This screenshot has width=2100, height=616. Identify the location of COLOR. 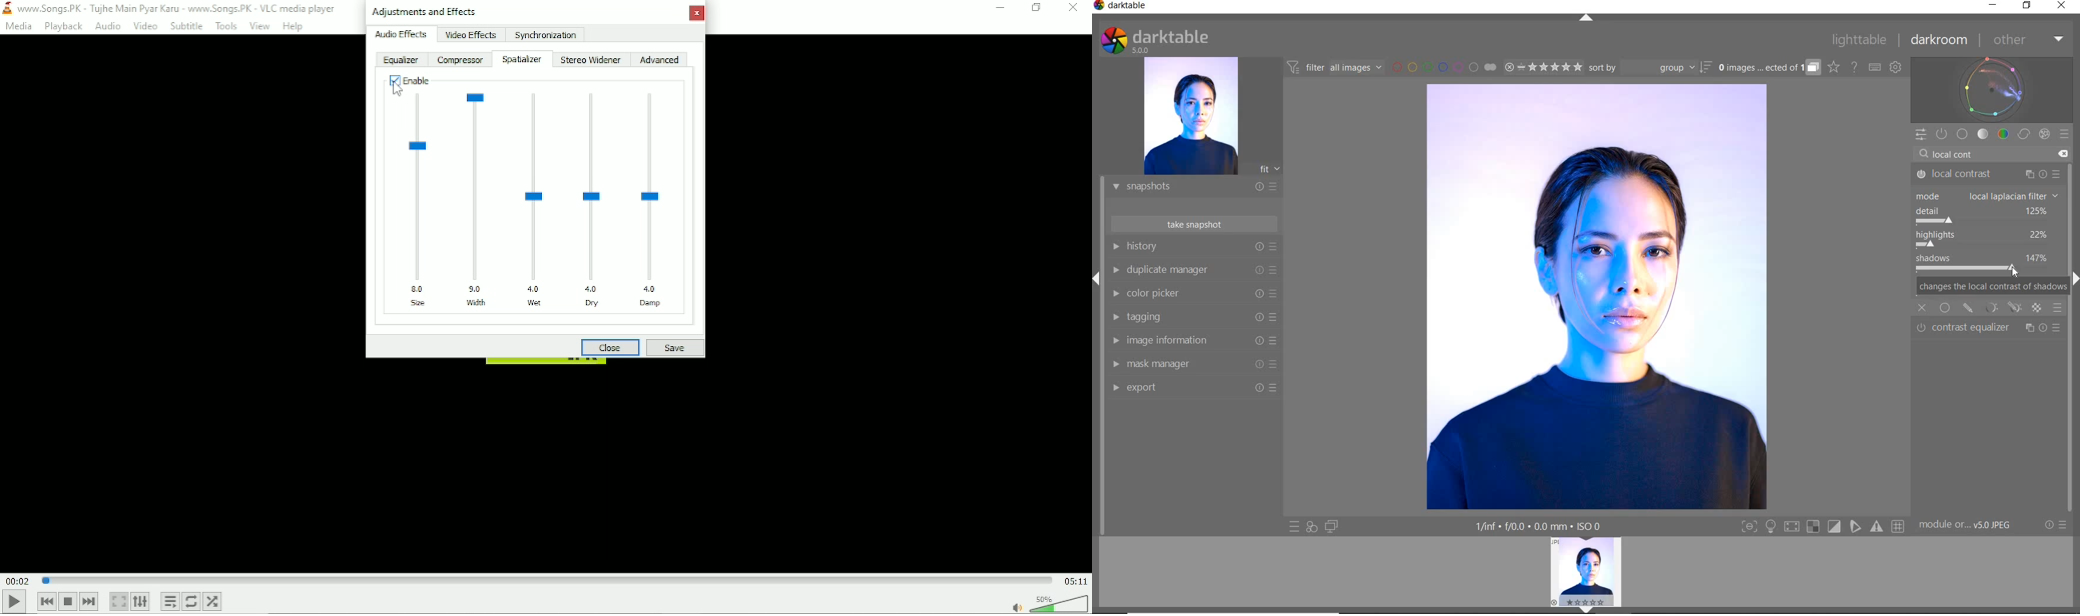
(2004, 134).